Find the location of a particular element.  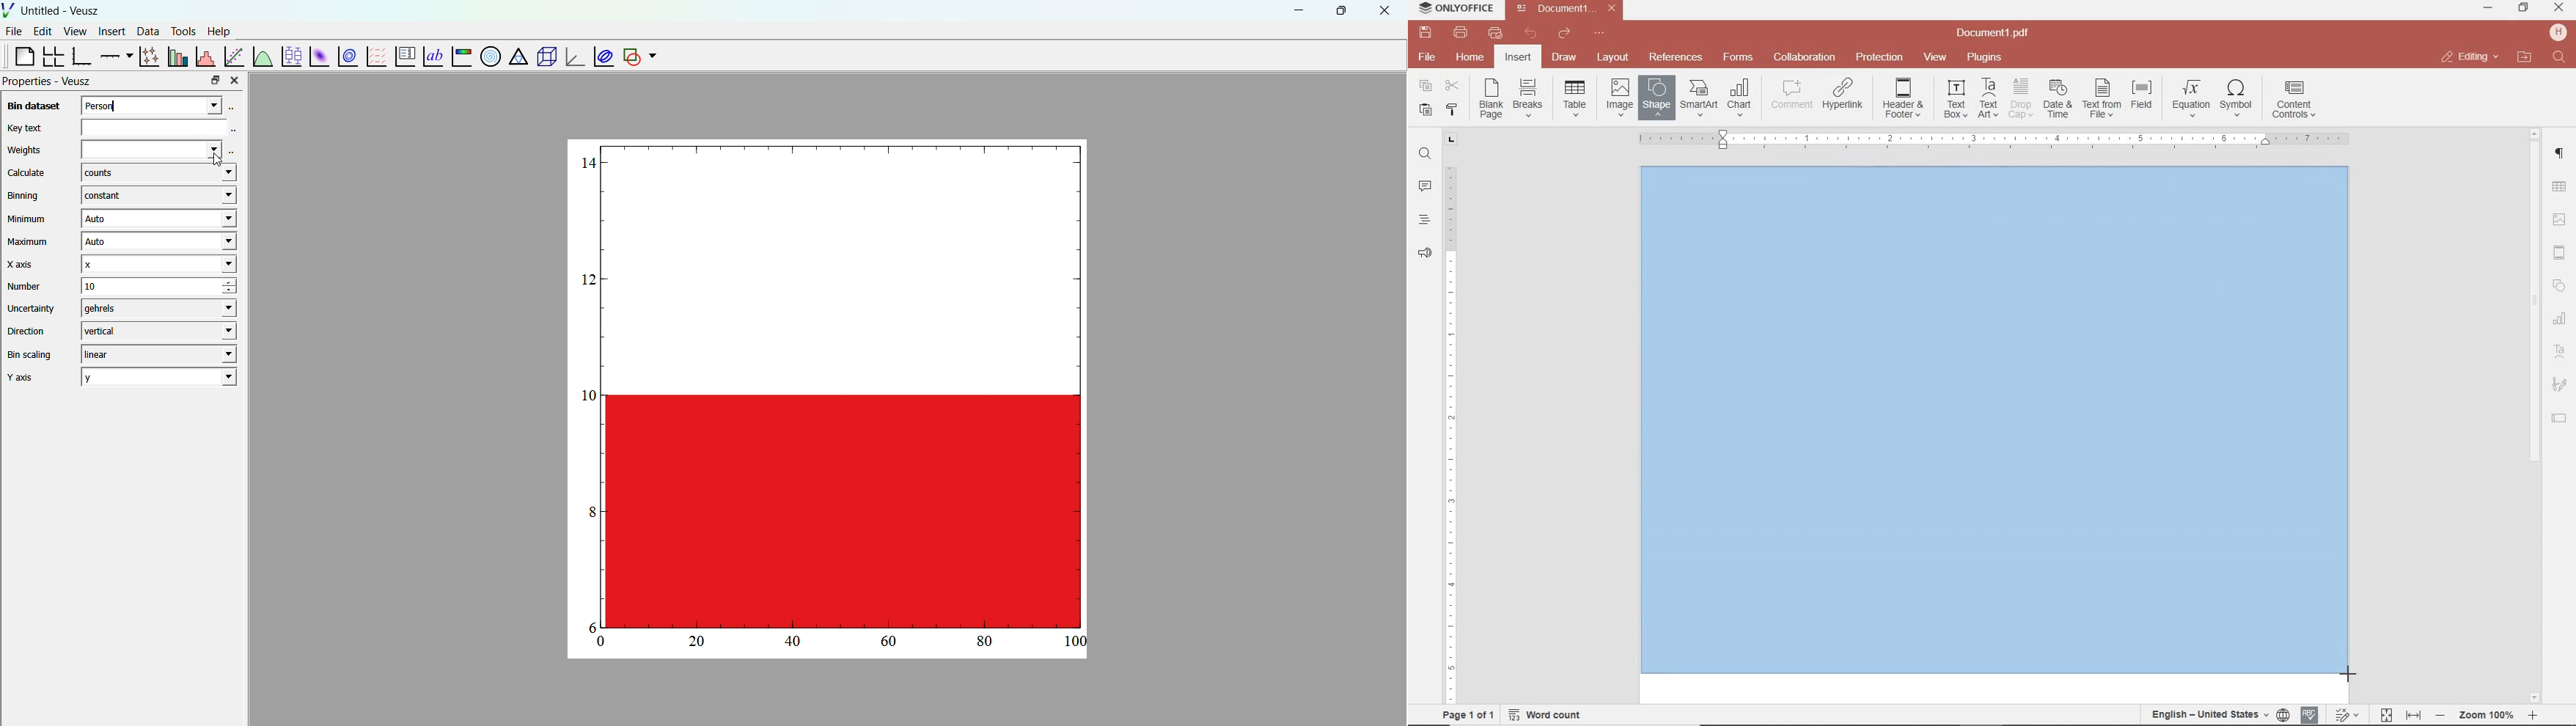

add an axis to a plot is located at coordinates (114, 55).